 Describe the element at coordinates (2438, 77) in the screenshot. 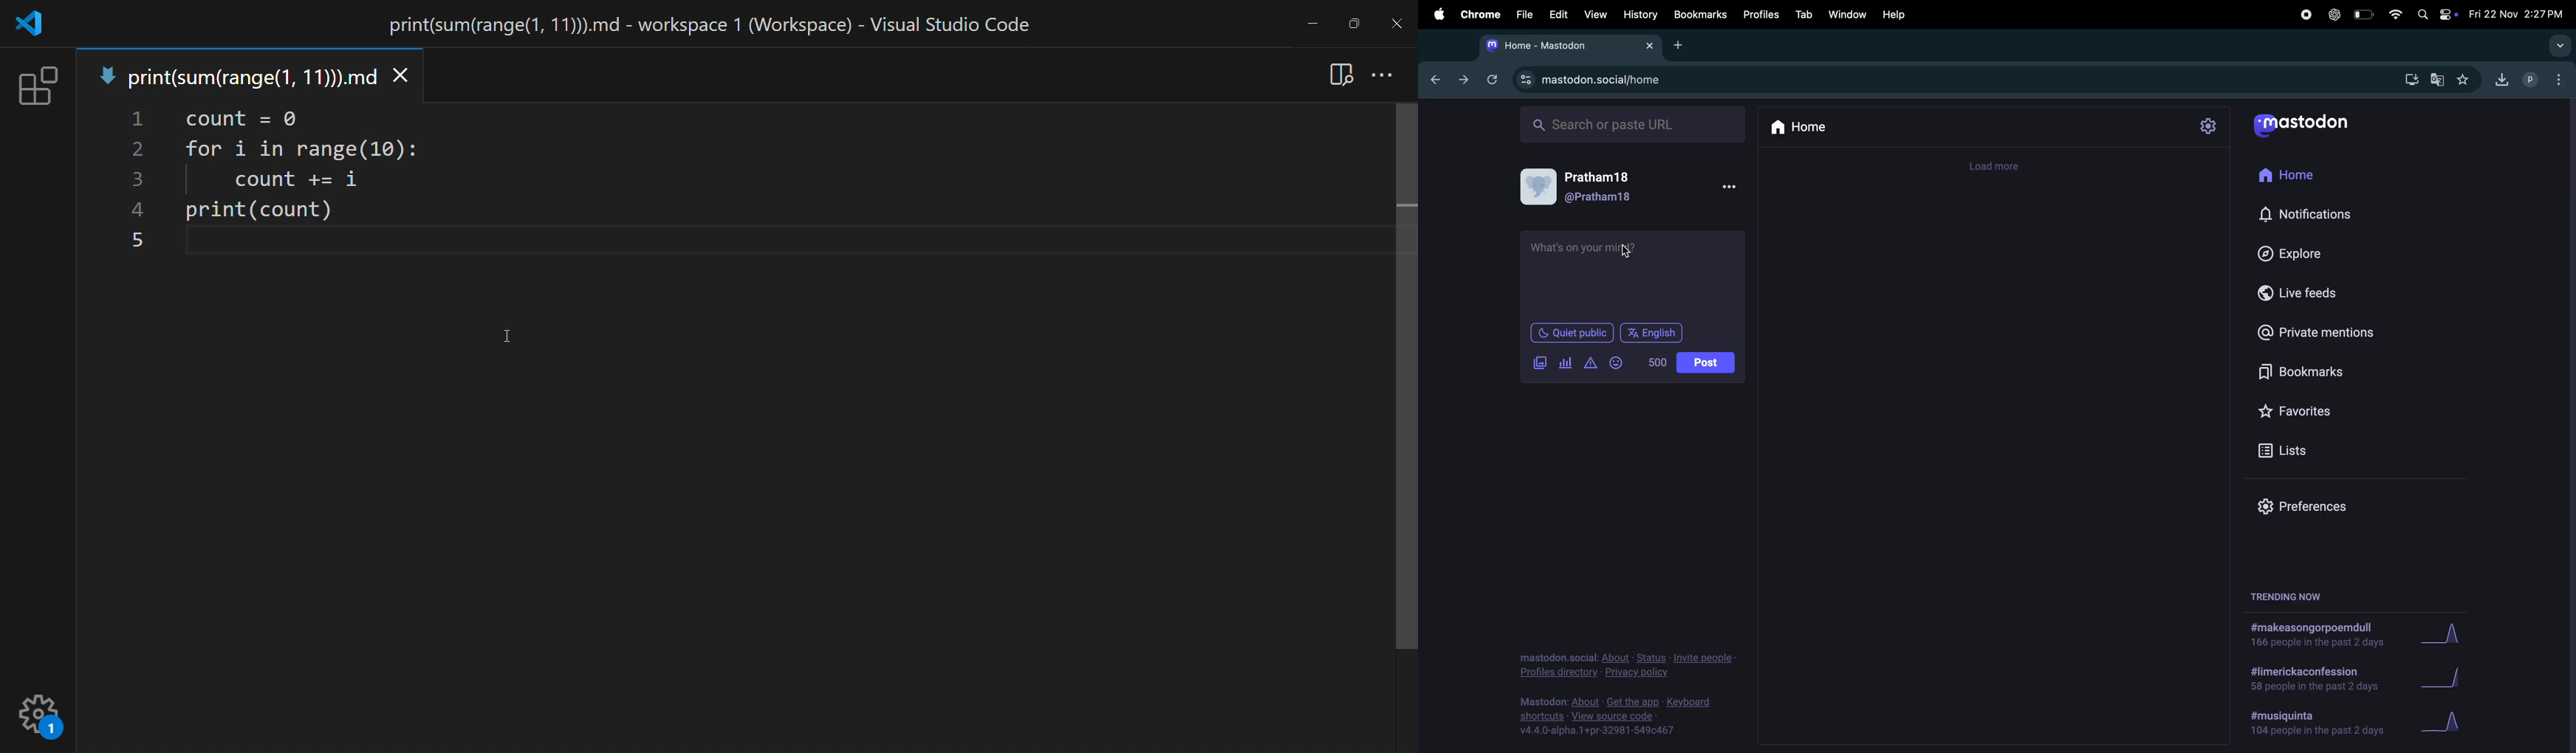

I see `translate` at that location.